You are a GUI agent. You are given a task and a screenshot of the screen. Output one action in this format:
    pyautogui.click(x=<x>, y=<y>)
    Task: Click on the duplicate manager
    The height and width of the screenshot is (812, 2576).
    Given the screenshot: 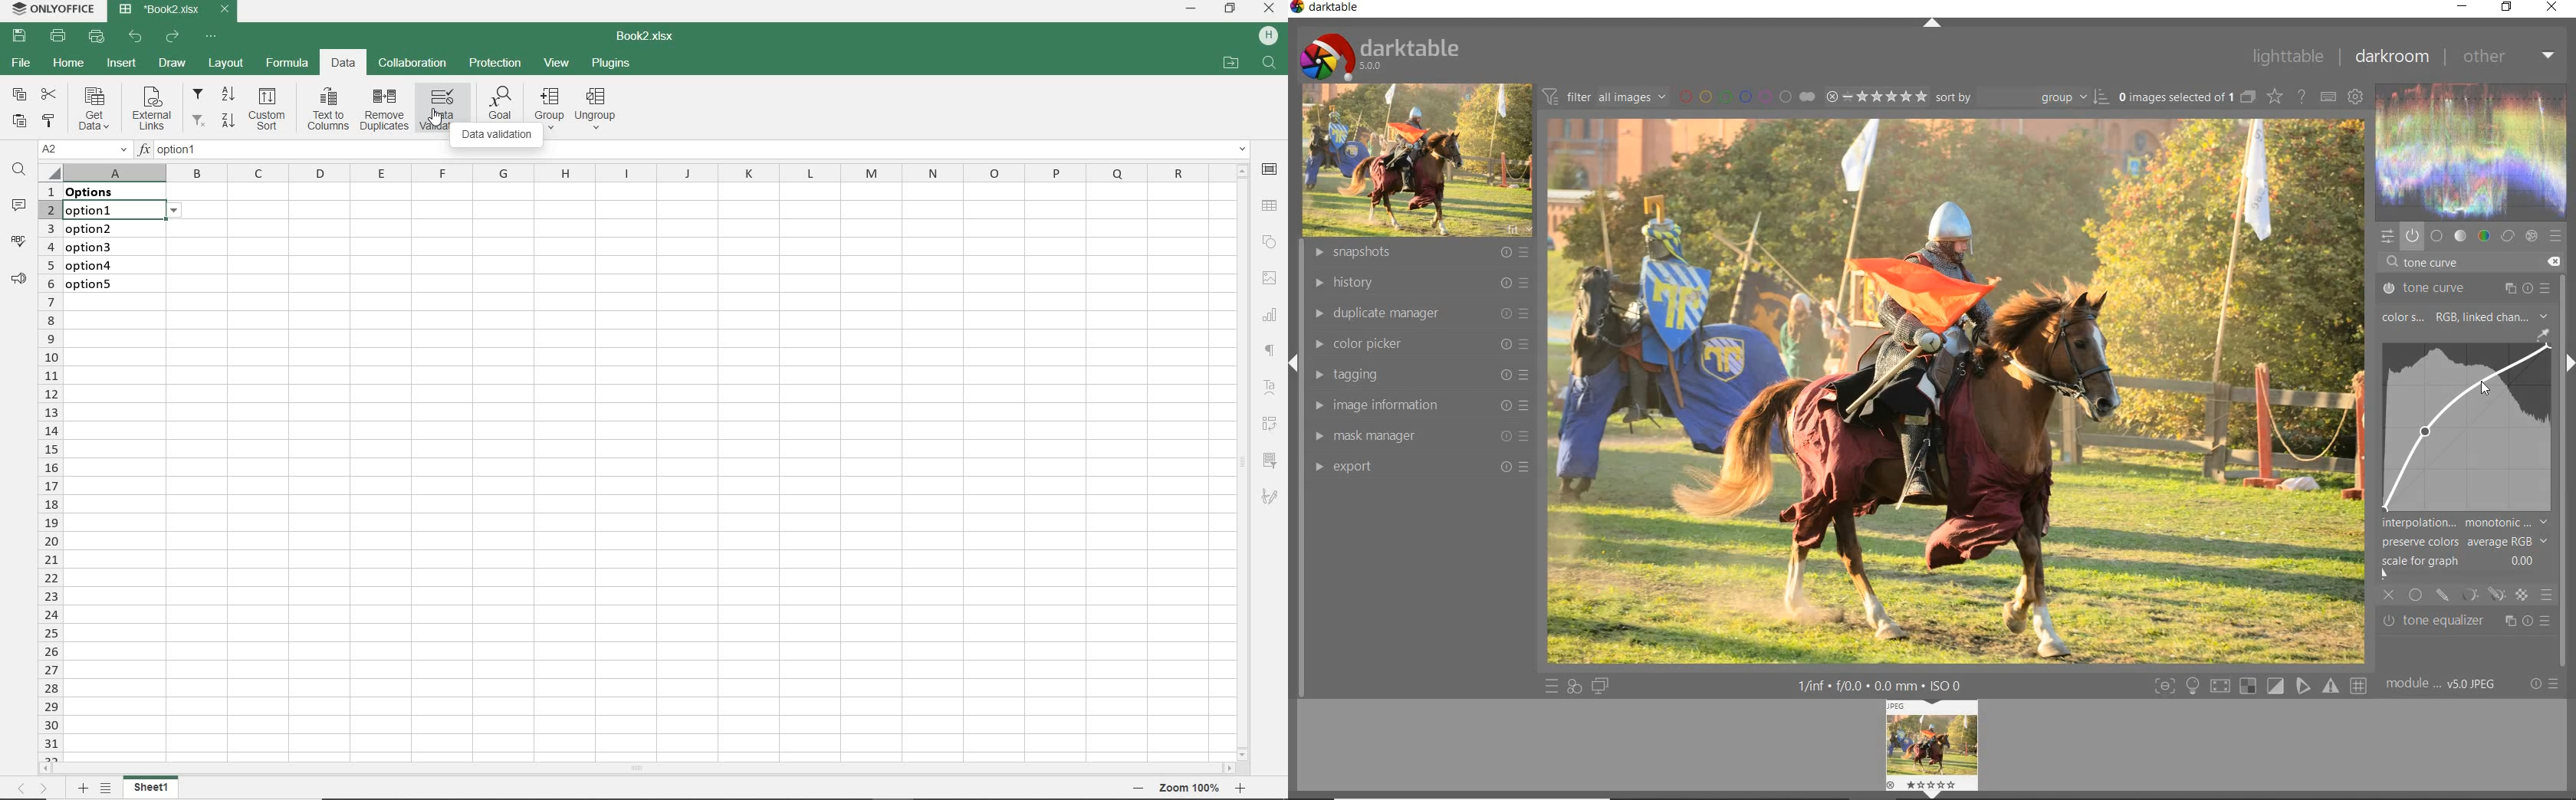 What is the action you would take?
    pyautogui.click(x=1421, y=313)
    